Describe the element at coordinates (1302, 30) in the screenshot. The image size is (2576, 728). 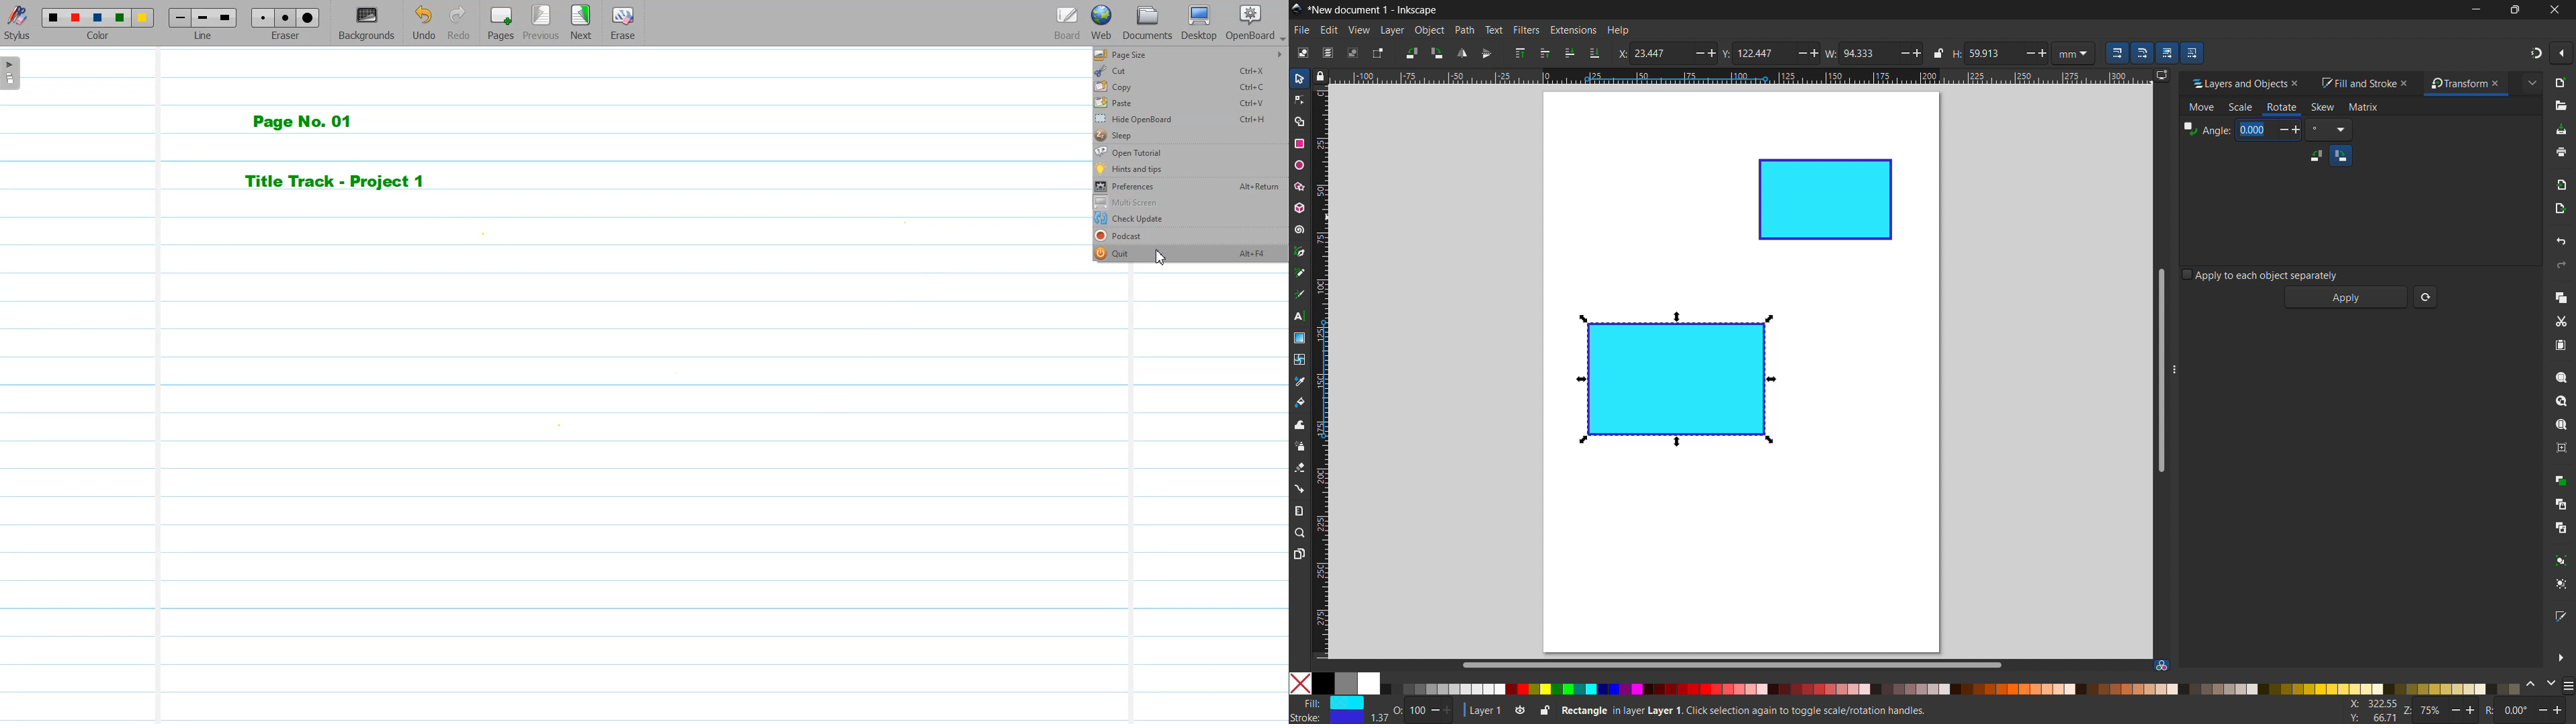
I see `file` at that location.